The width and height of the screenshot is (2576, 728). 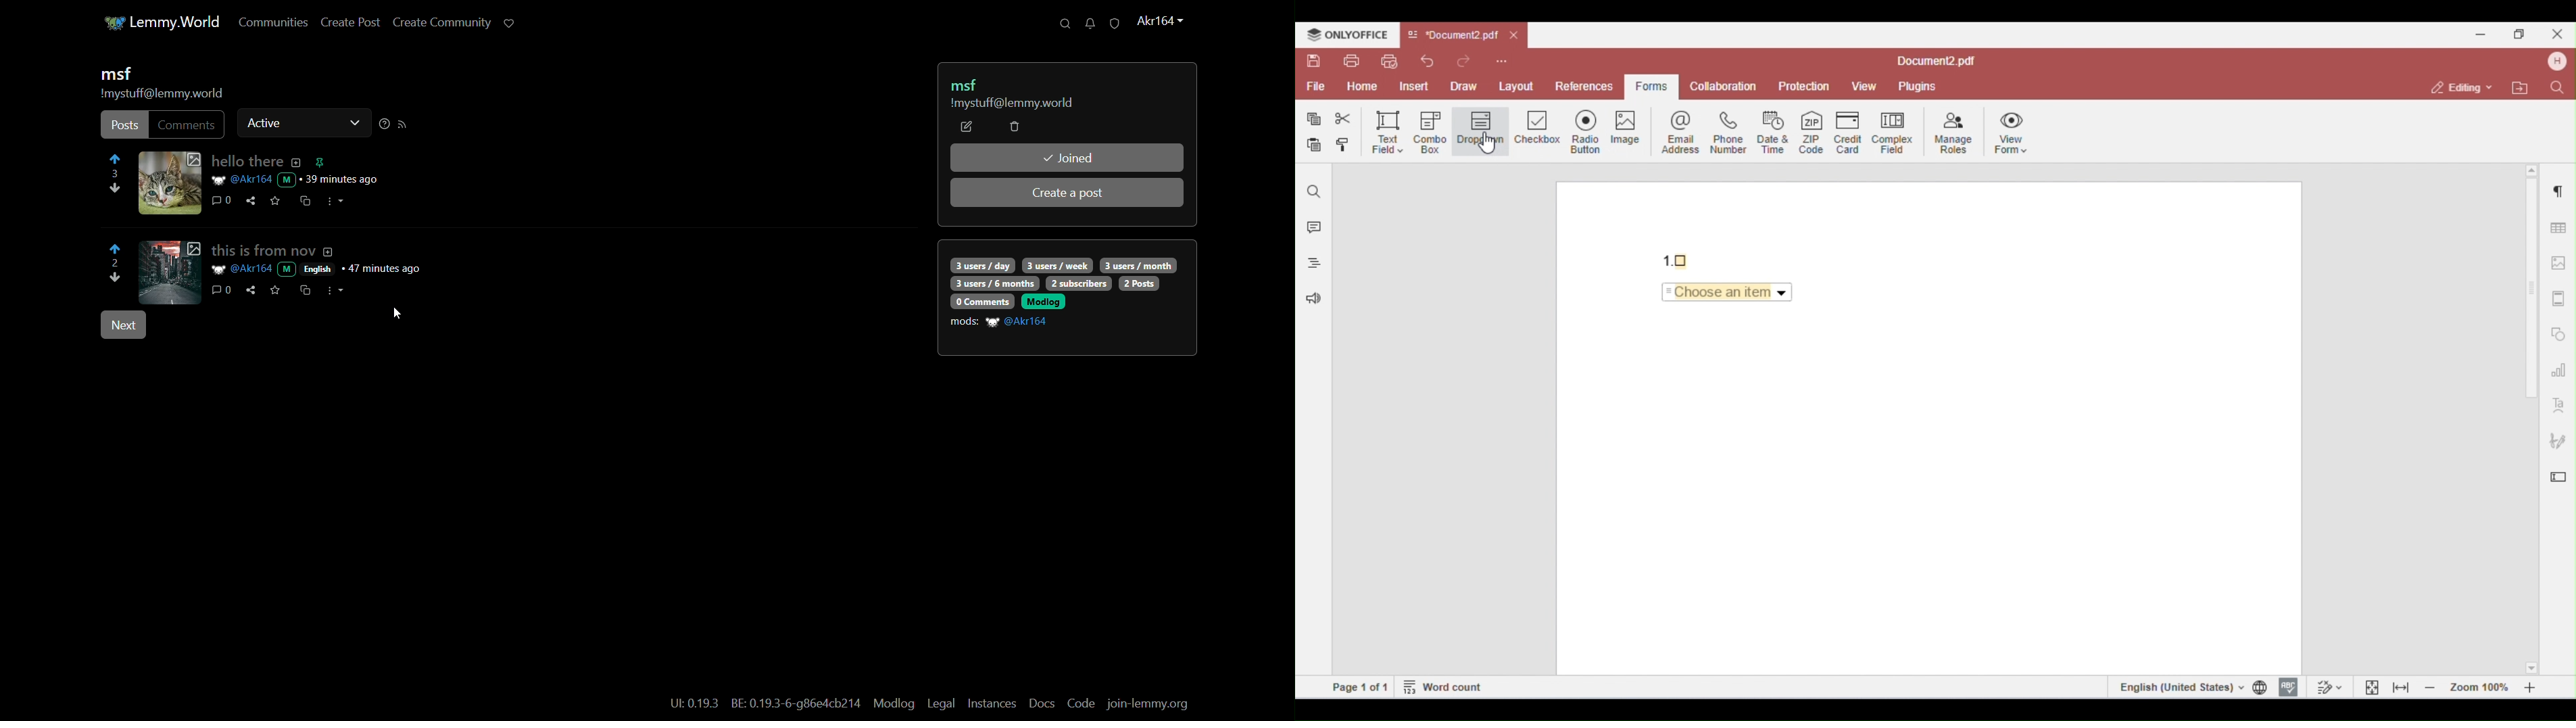 What do you see at coordinates (1042, 703) in the screenshot?
I see `docs` at bounding box center [1042, 703].